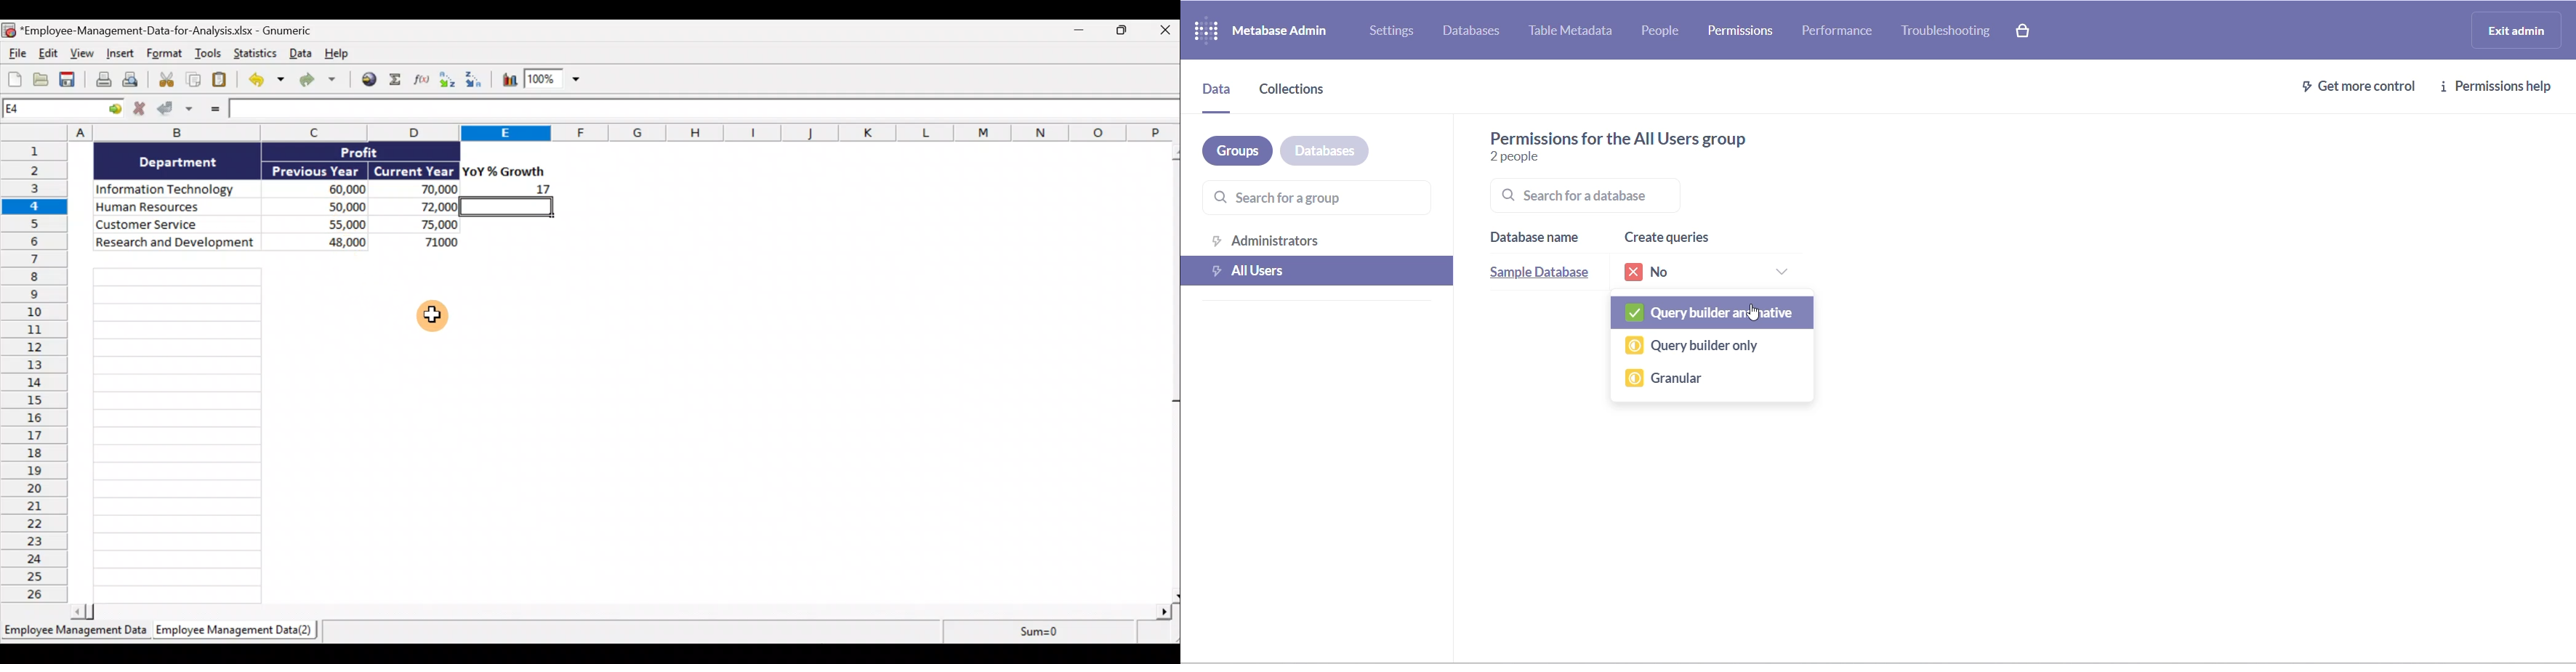 The width and height of the screenshot is (2576, 672). Describe the element at coordinates (2032, 31) in the screenshot. I see `paid version` at that location.